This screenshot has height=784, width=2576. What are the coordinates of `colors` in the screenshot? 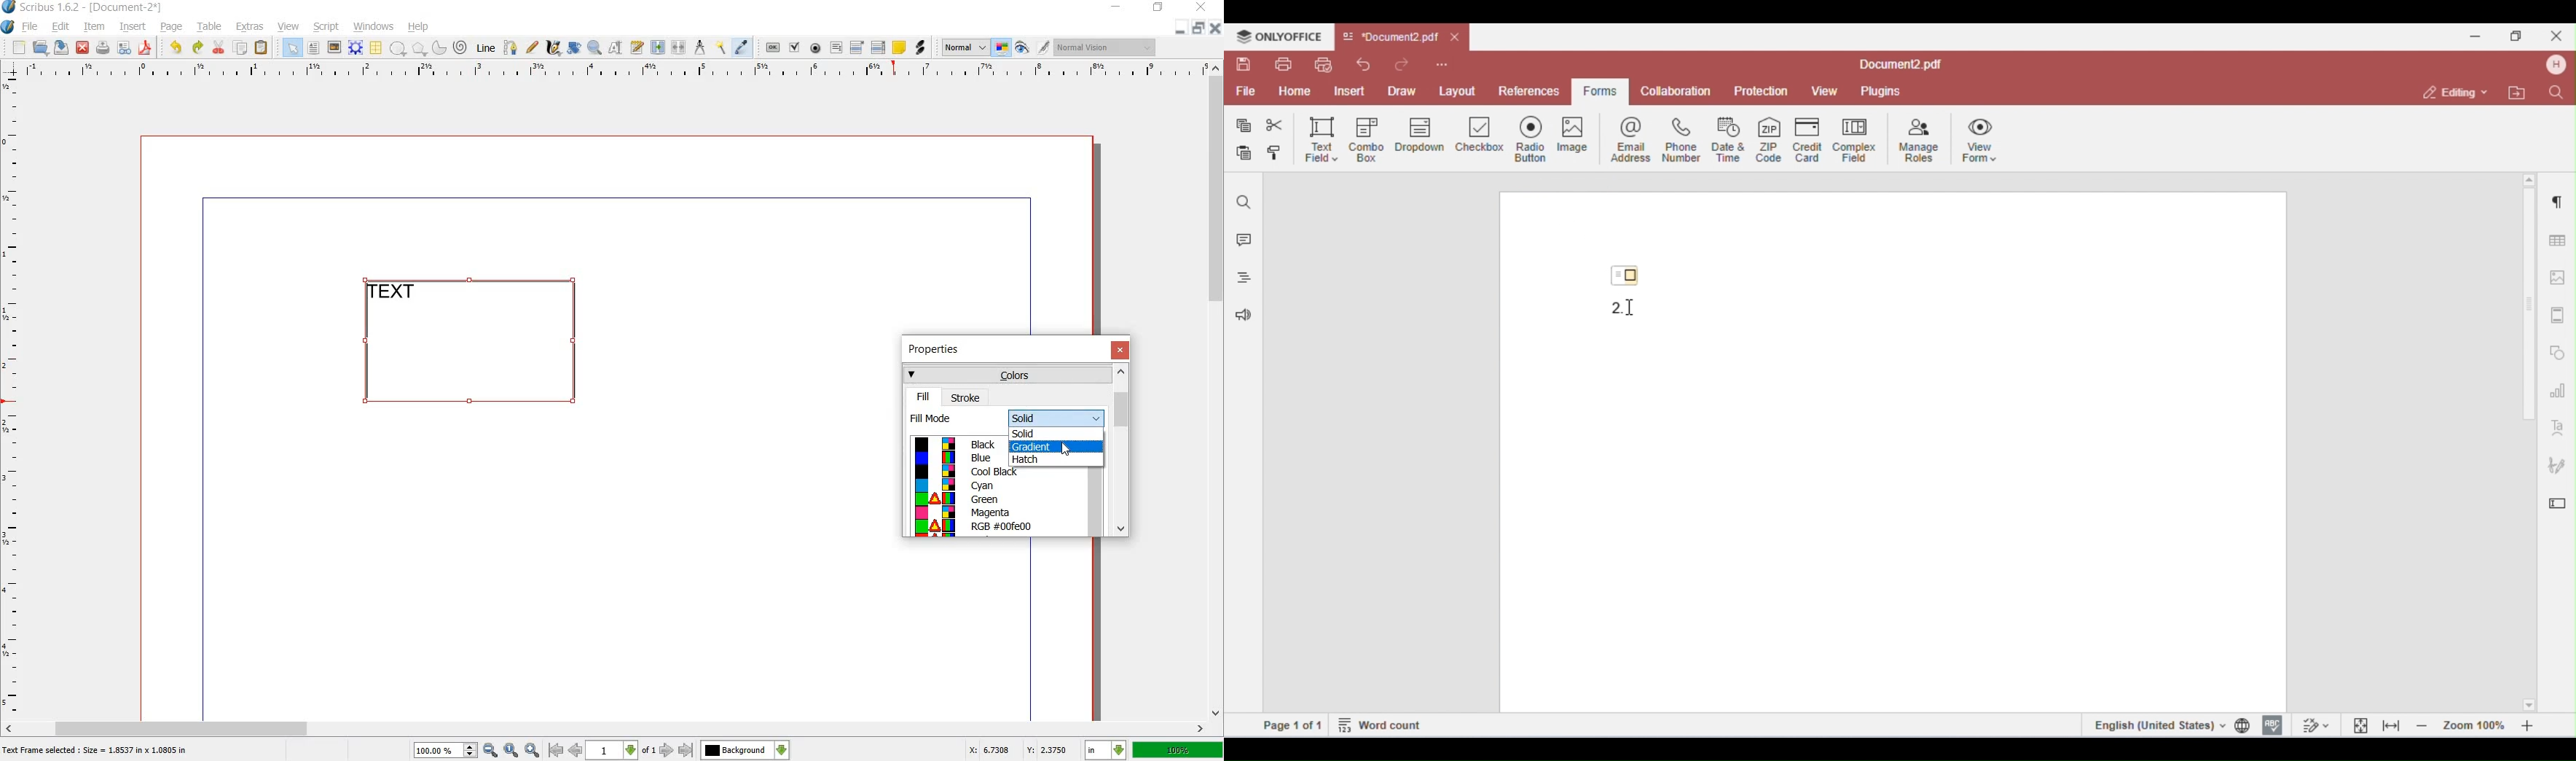 It's located at (1006, 374).